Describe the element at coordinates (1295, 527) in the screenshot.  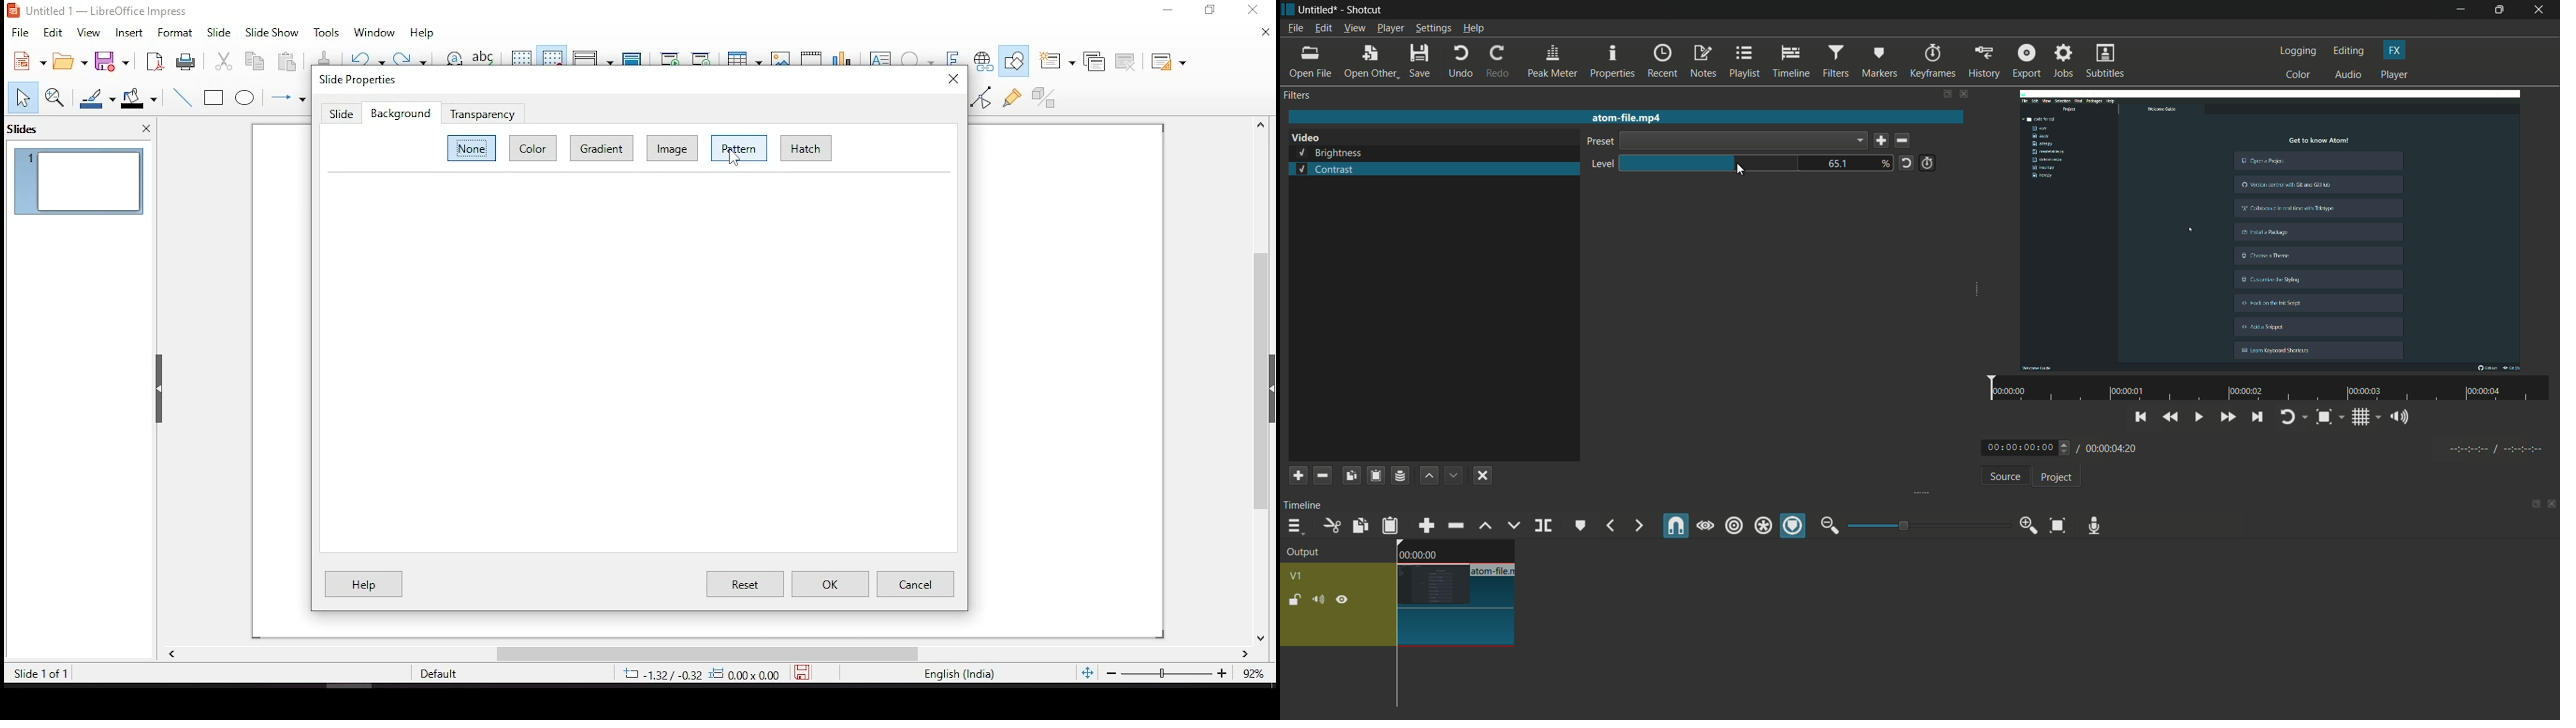
I see `timeline menu` at that location.